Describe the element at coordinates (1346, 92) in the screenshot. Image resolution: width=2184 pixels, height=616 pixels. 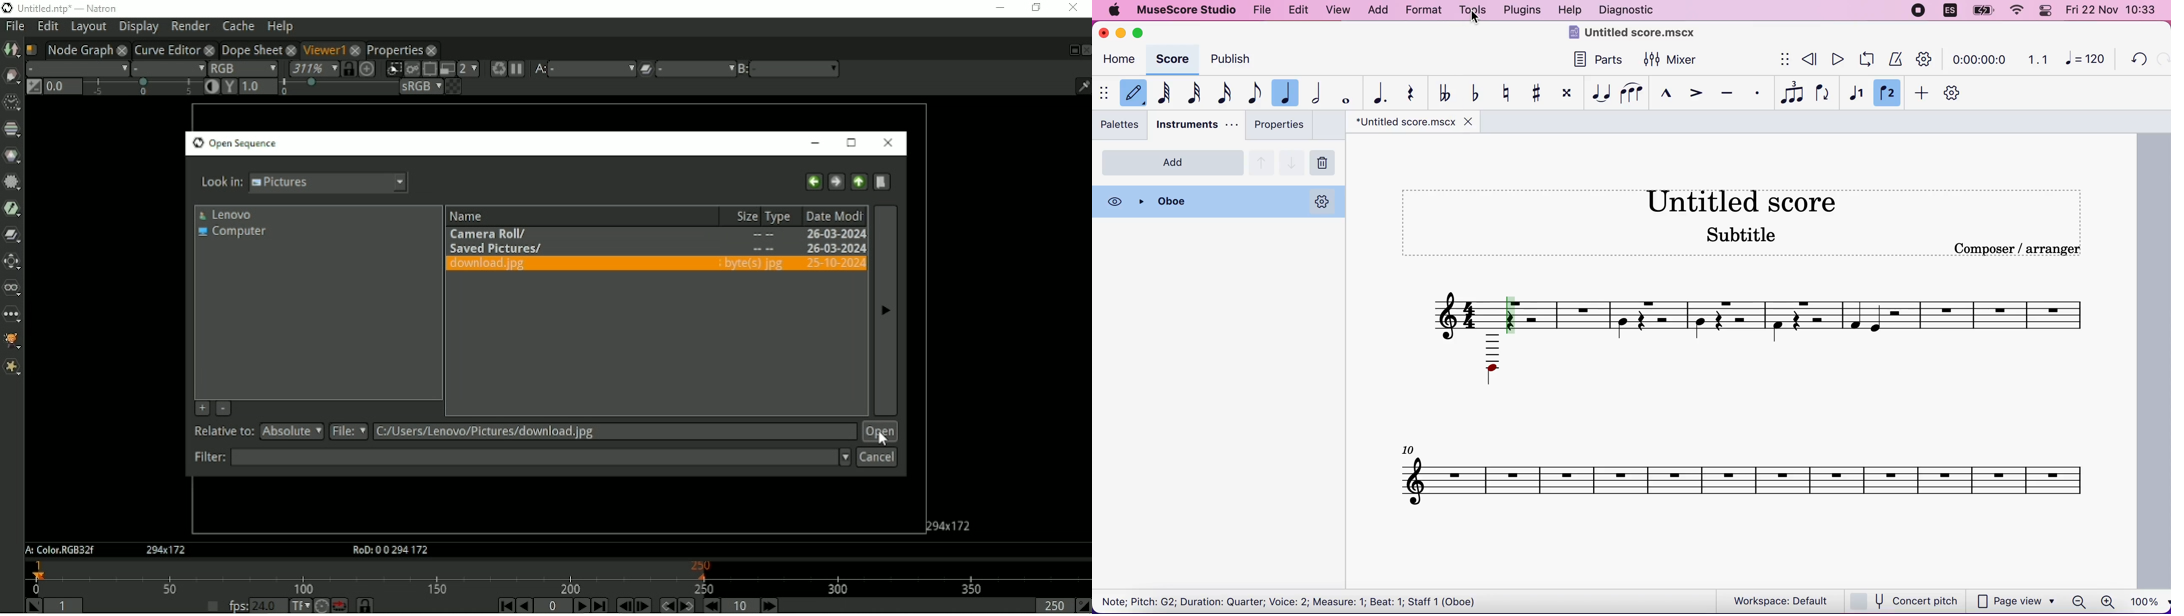
I see `whole note` at that location.